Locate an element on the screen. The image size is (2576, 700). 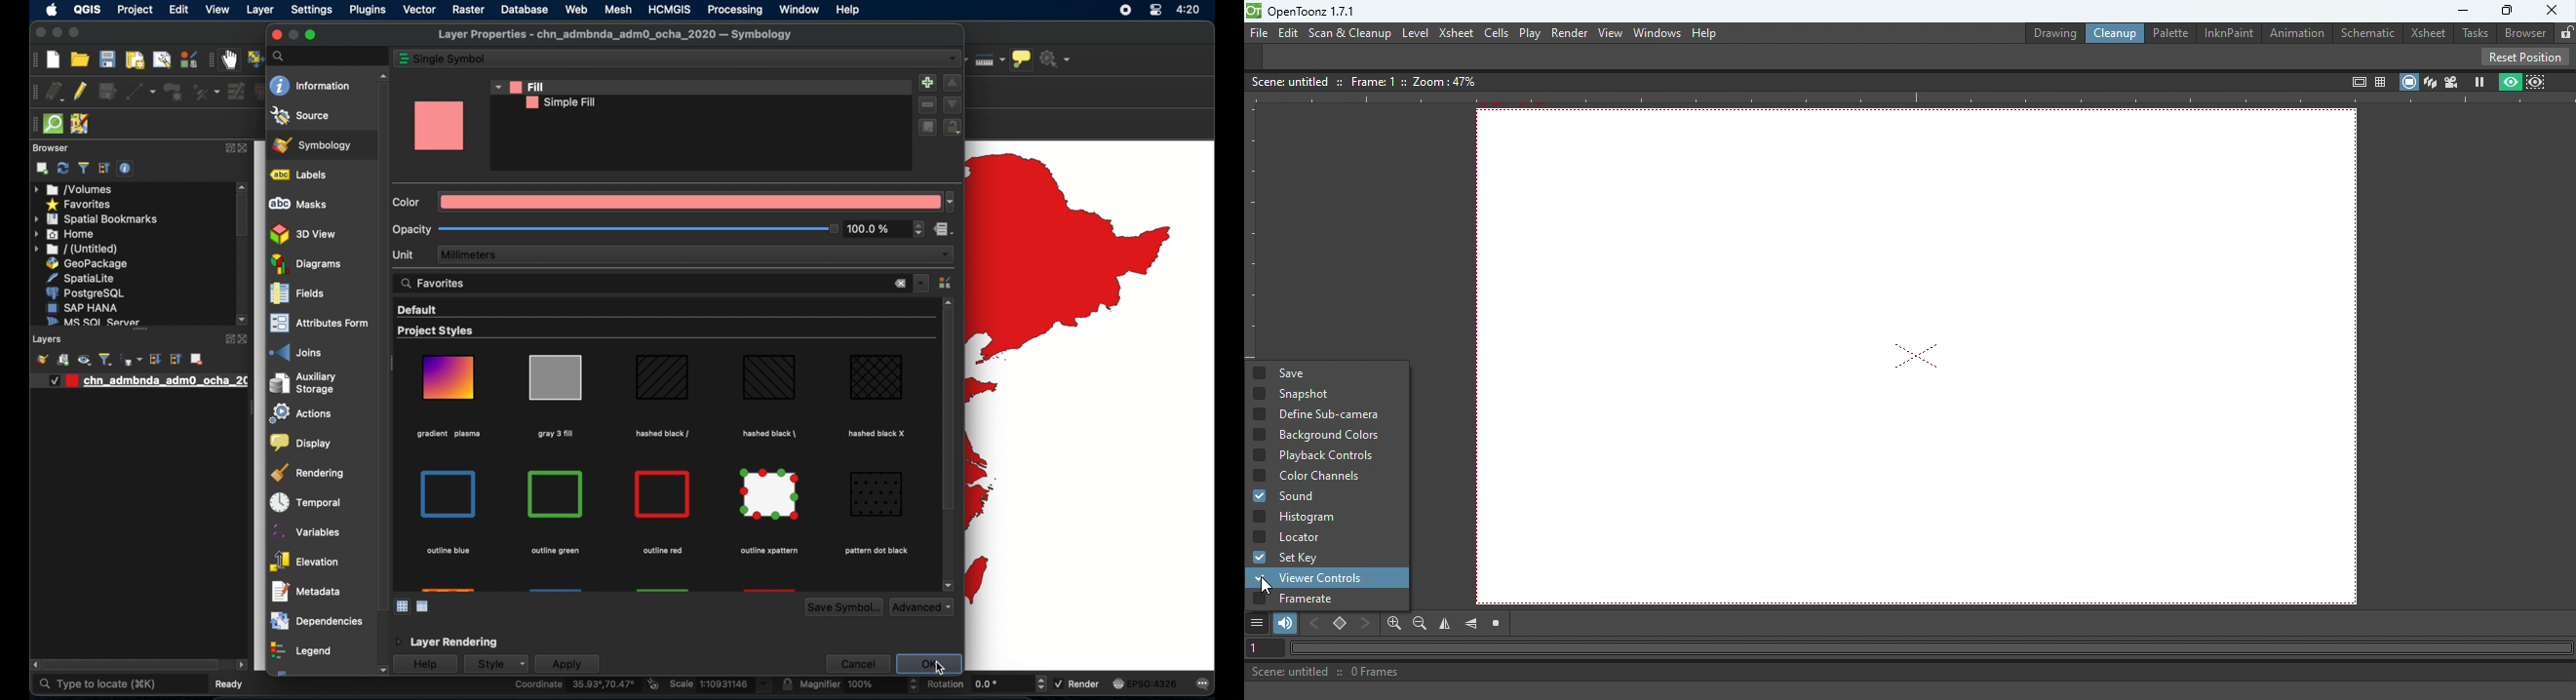
toggle editing is located at coordinates (81, 90).